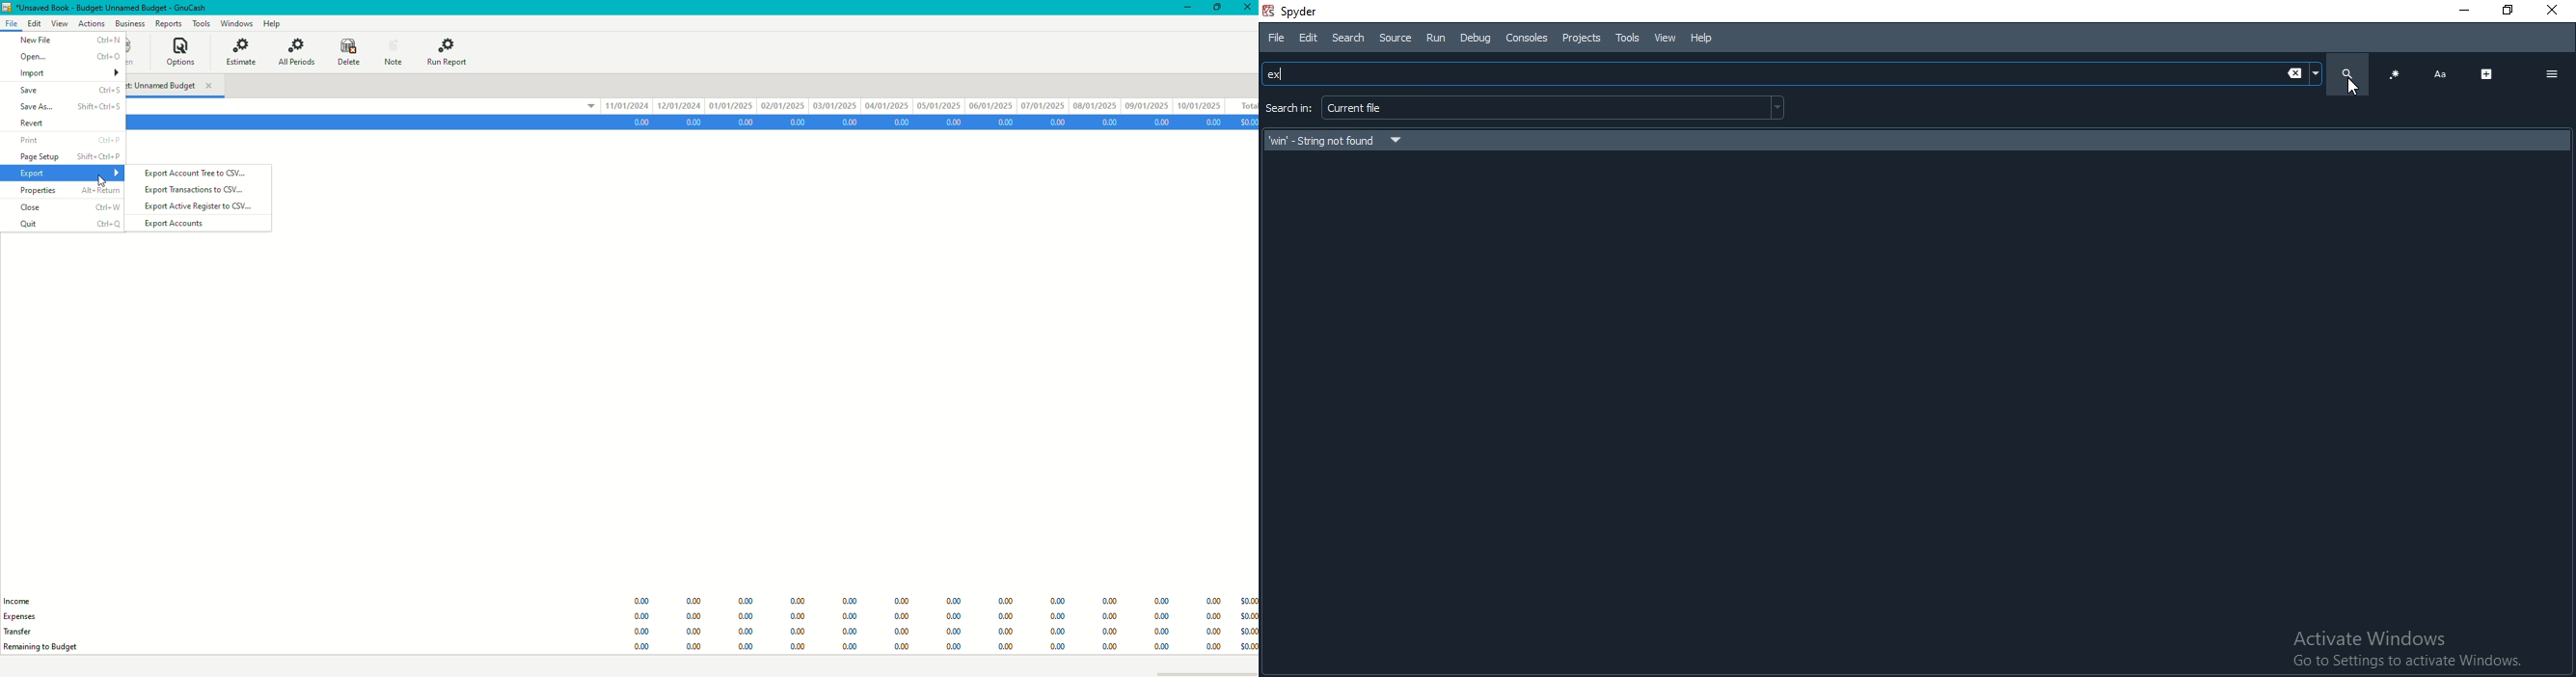  What do you see at coordinates (942, 122) in the screenshot?
I see `Account Data` at bounding box center [942, 122].